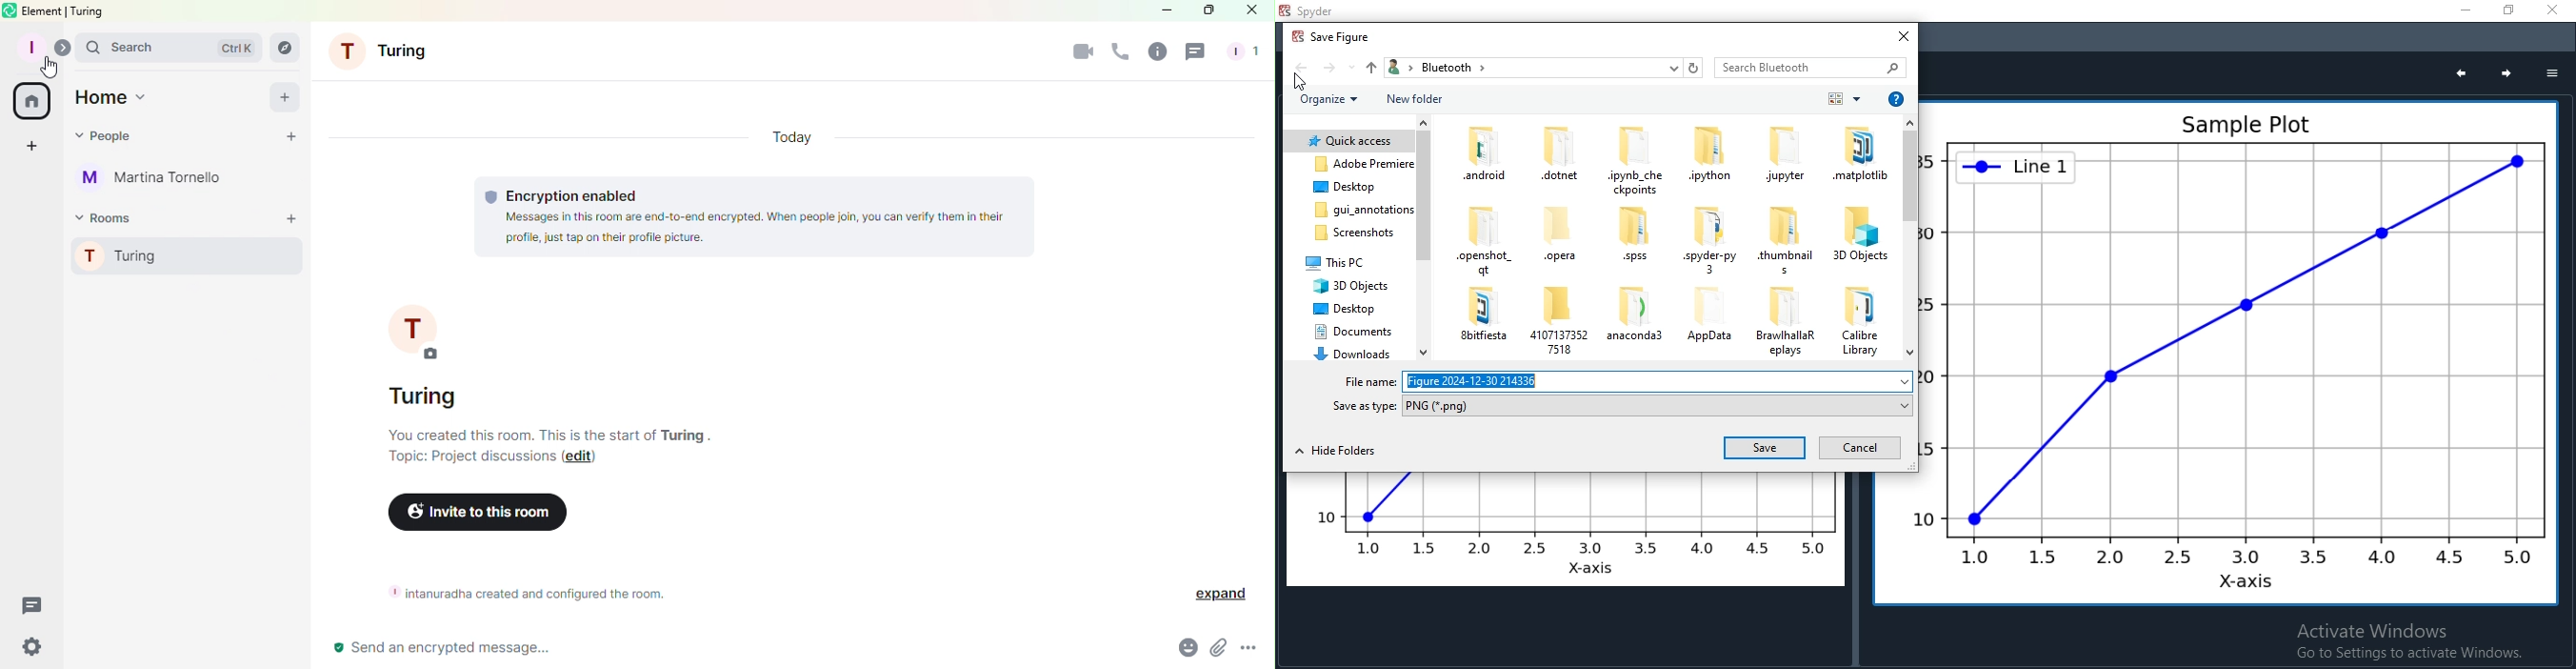  What do you see at coordinates (1484, 152) in the screenshot?
I see `files` at bounding box center [1484, 152].